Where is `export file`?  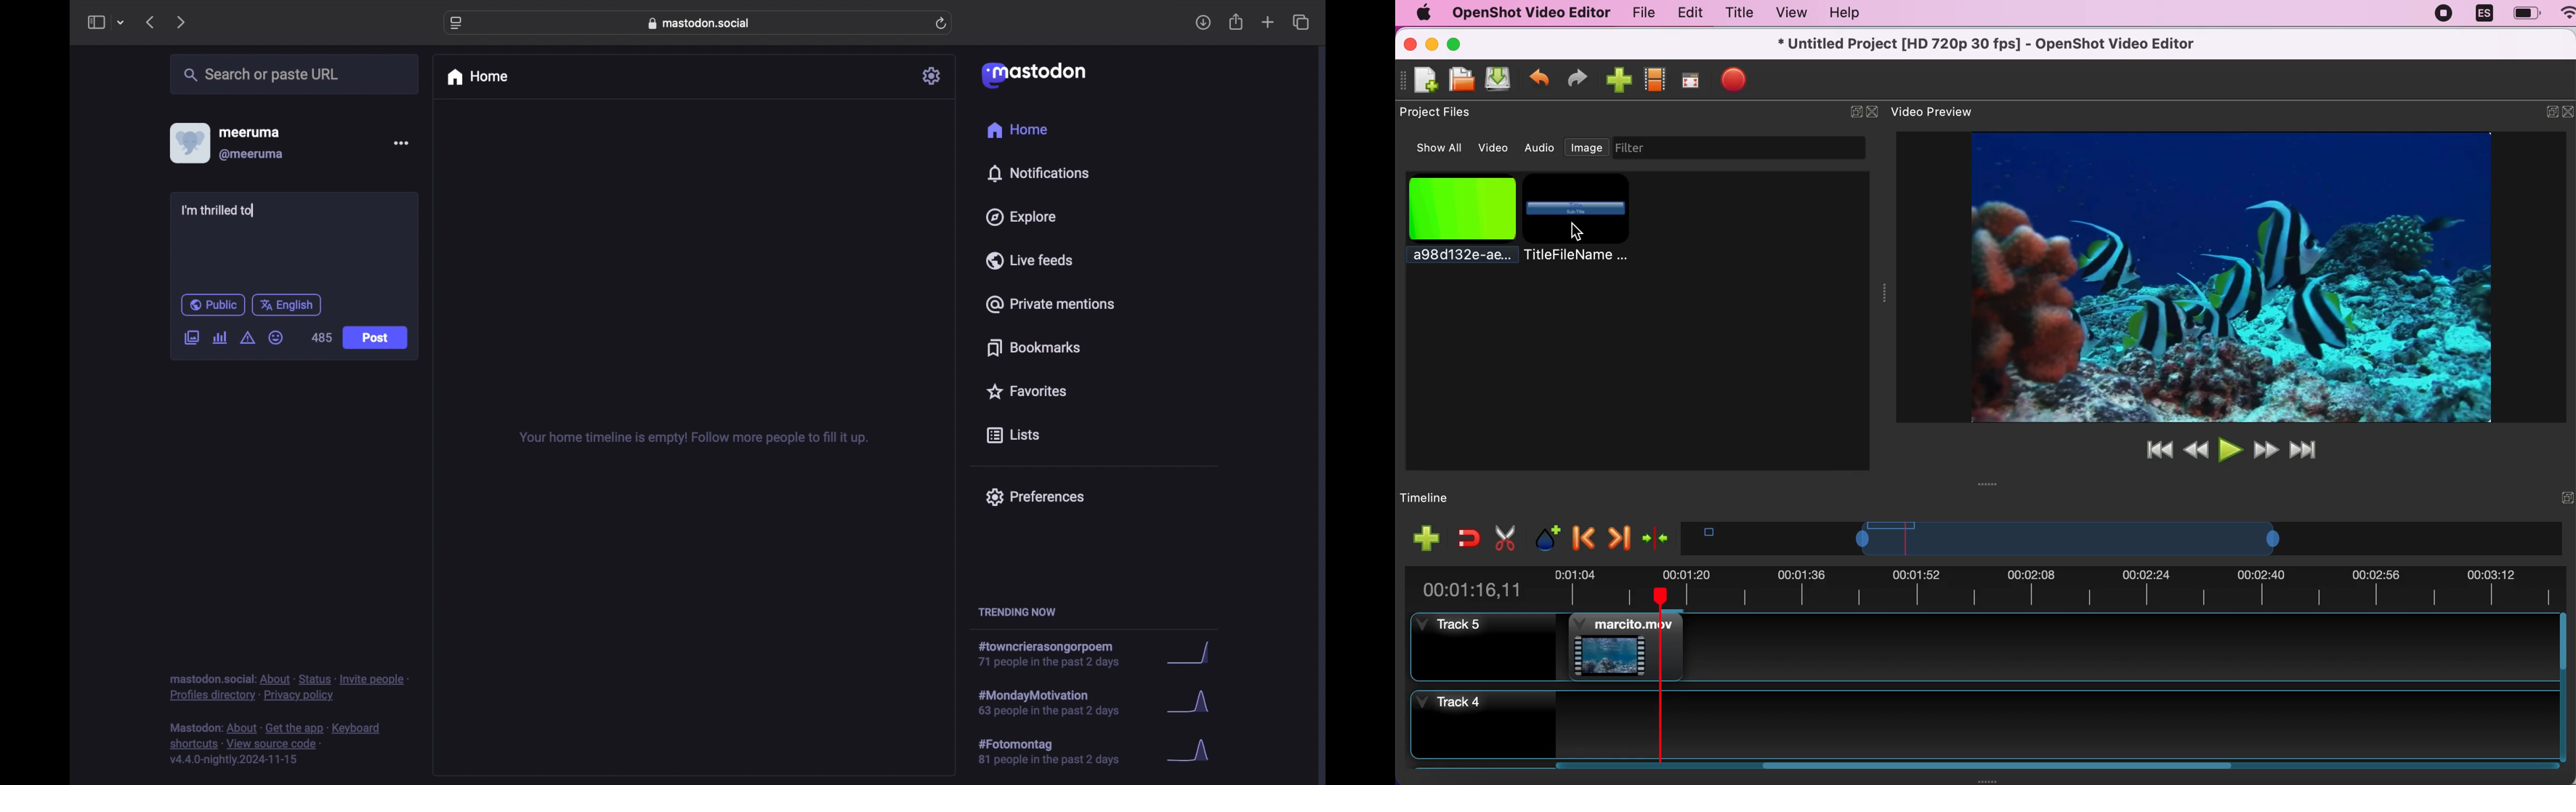 export file is located at coordinates (1742, 82).